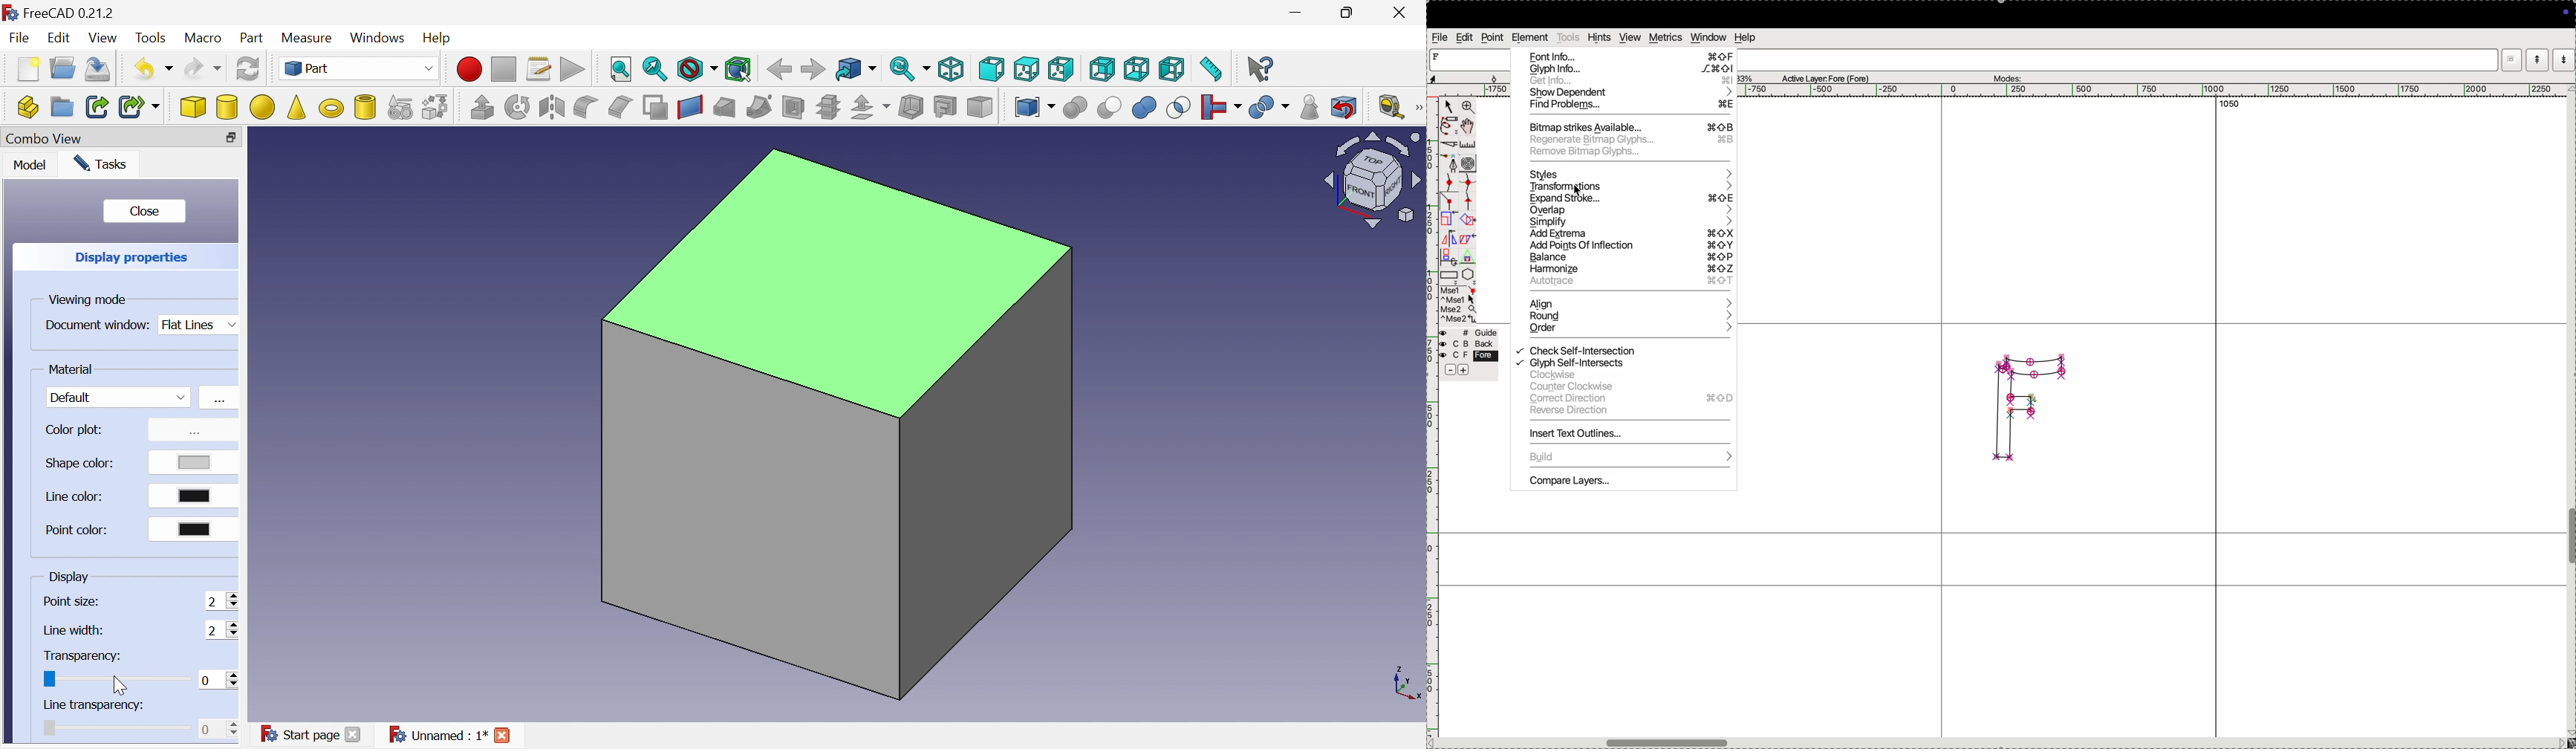 Image resolution: width=2576 pixels, height=756 pixels. What do you see at coordinates (1600, 38) in the screenshot?
I see `hints` at bounding box center [1600, 38].